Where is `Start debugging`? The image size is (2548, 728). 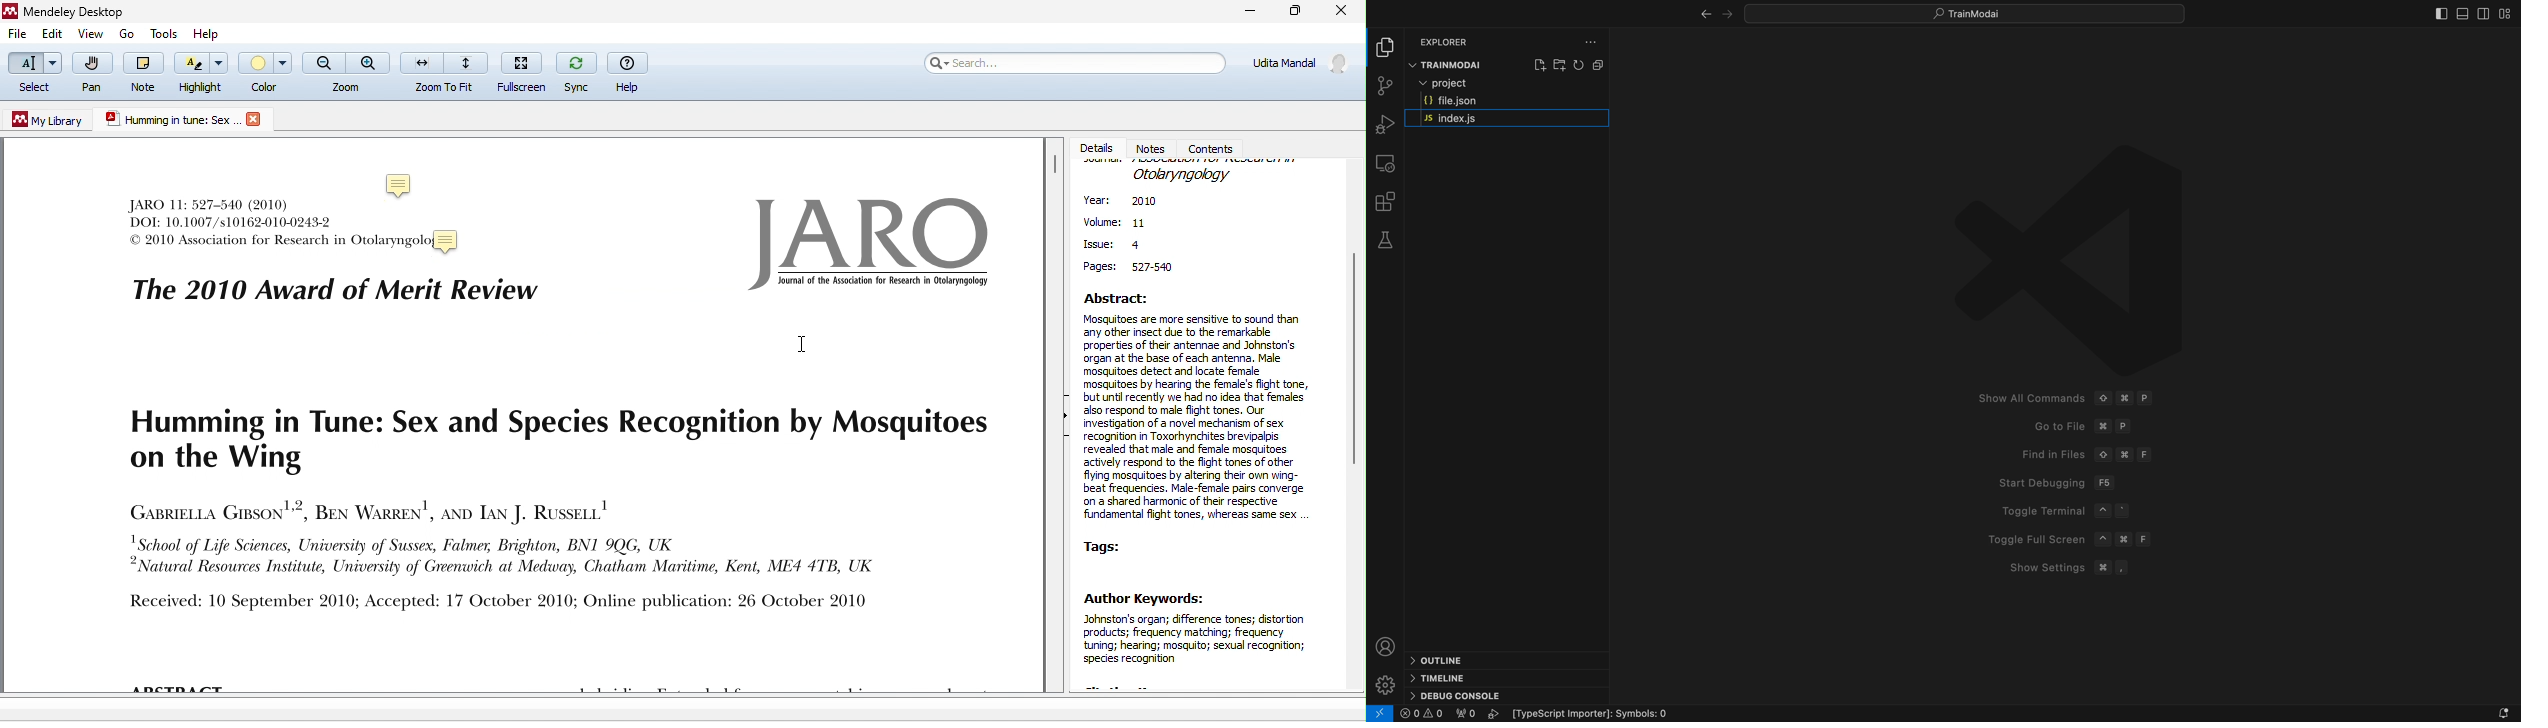
Start debugging is located at coordinates (2056, 483).